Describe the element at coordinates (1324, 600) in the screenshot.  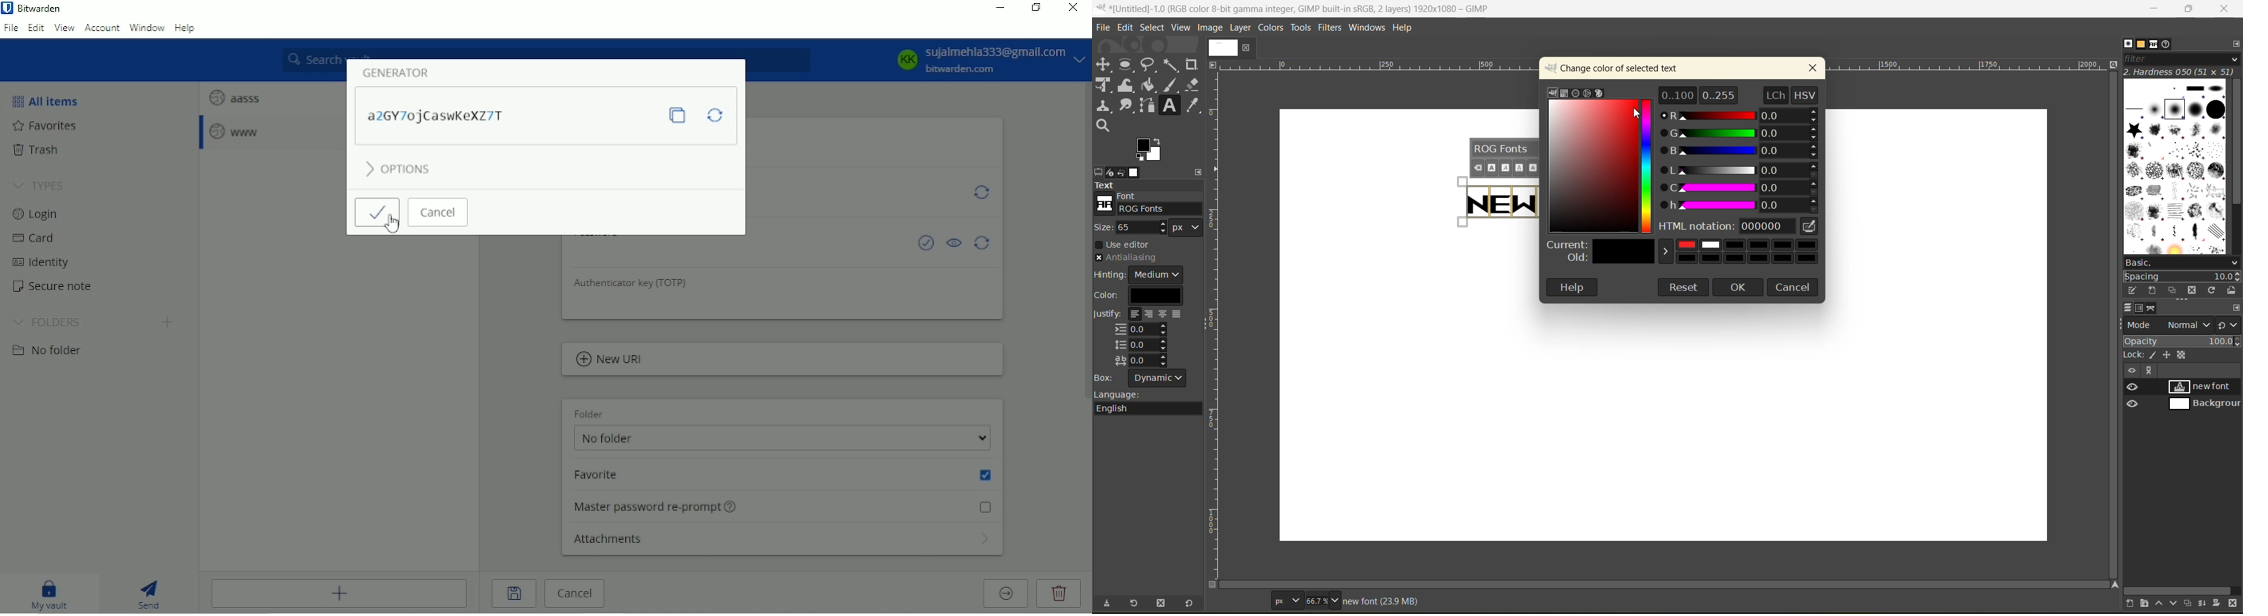
I see `zoom` at that location.